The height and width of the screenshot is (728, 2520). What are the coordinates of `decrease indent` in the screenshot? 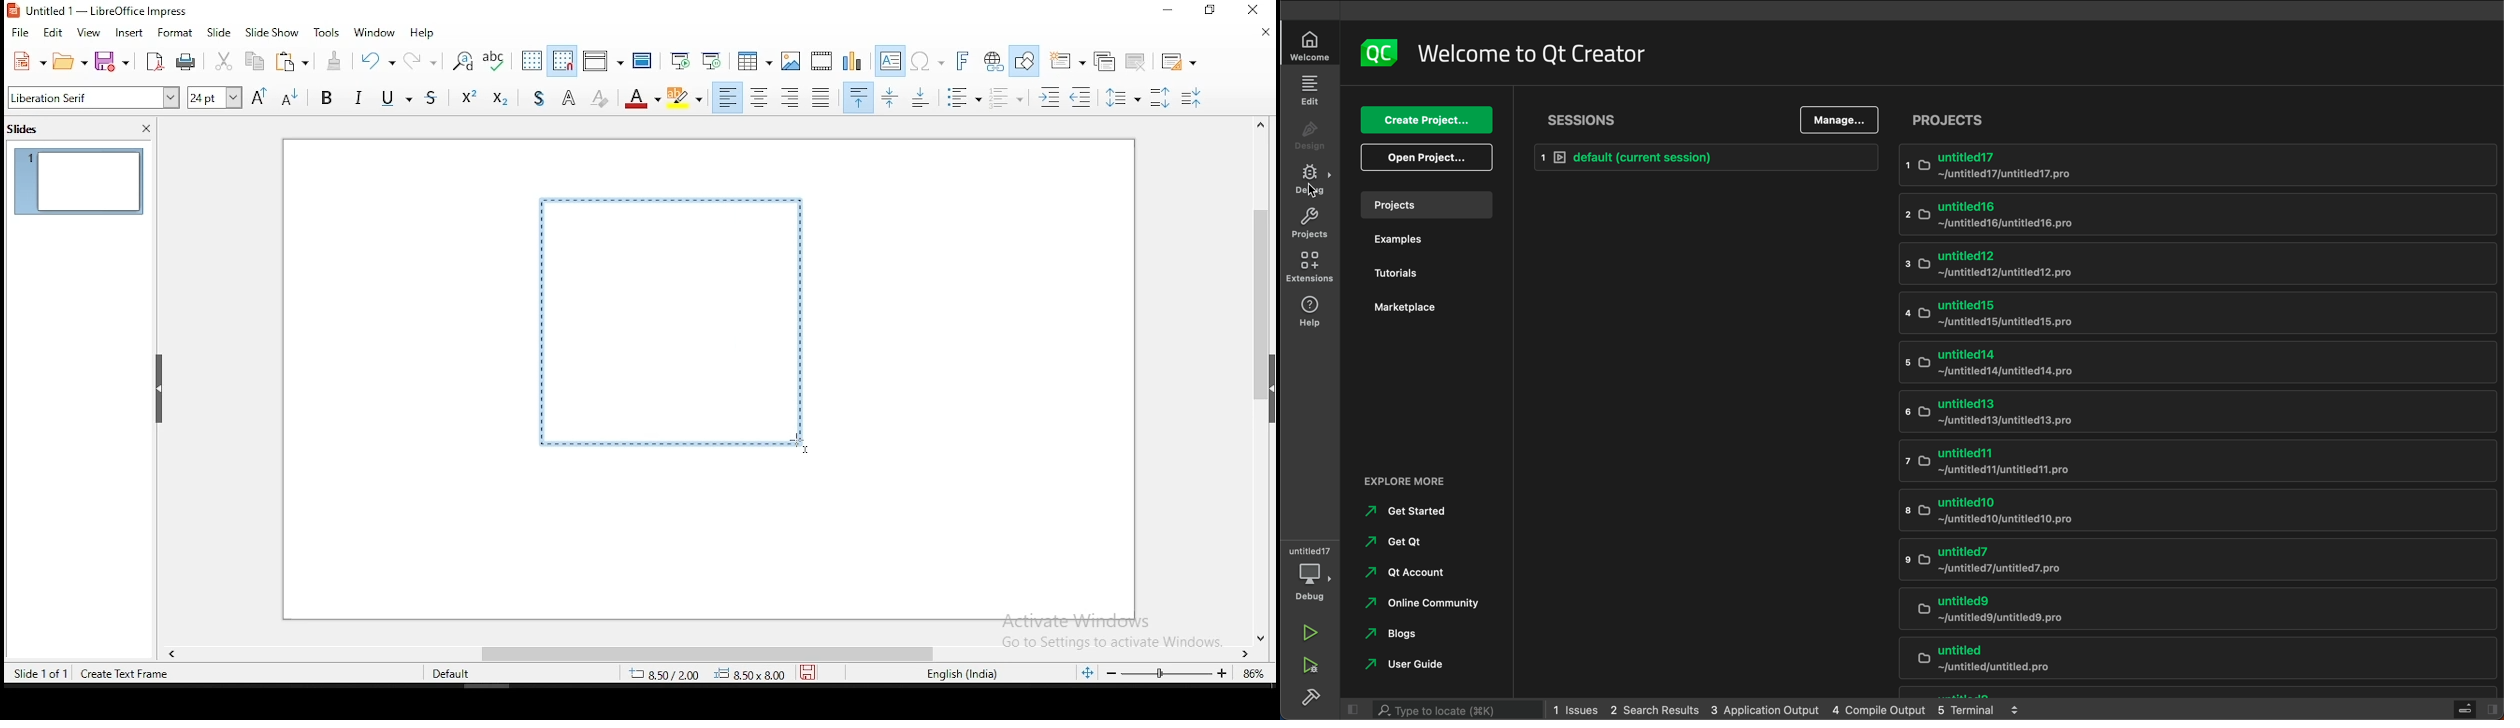 It's located at (1082, 98).